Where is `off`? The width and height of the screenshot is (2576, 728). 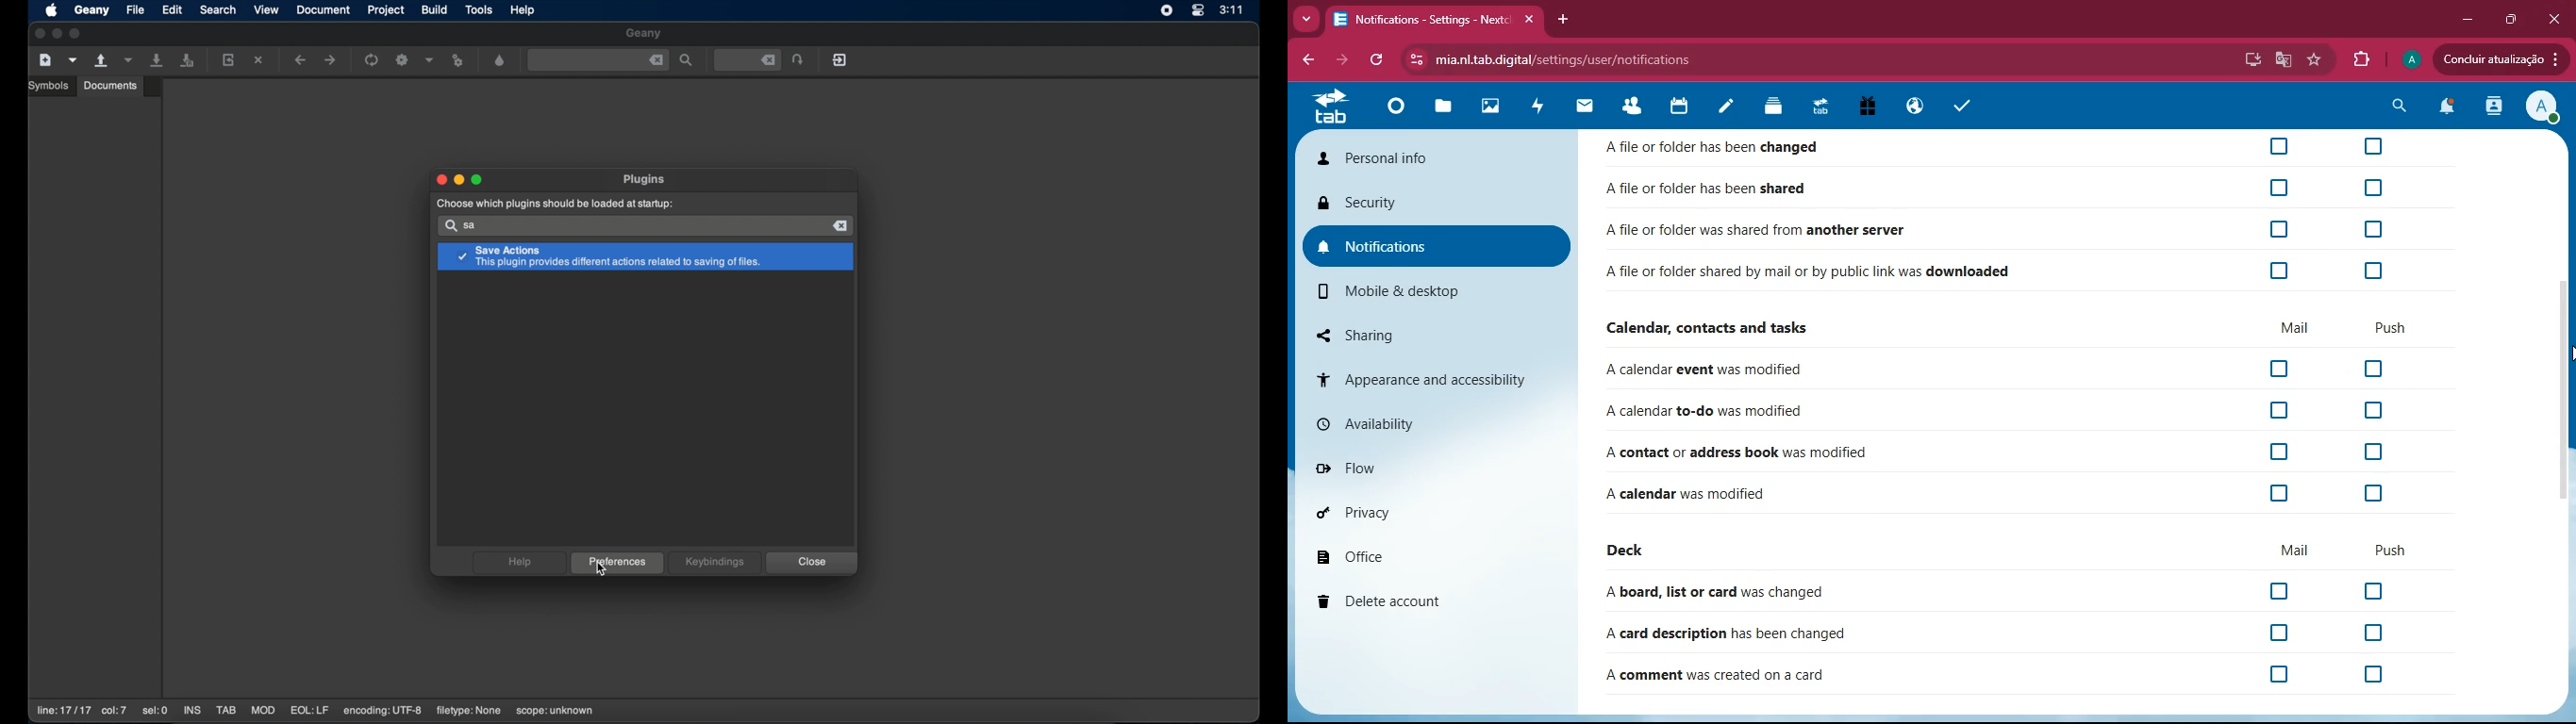
off is located at coordinates (2381, 370).